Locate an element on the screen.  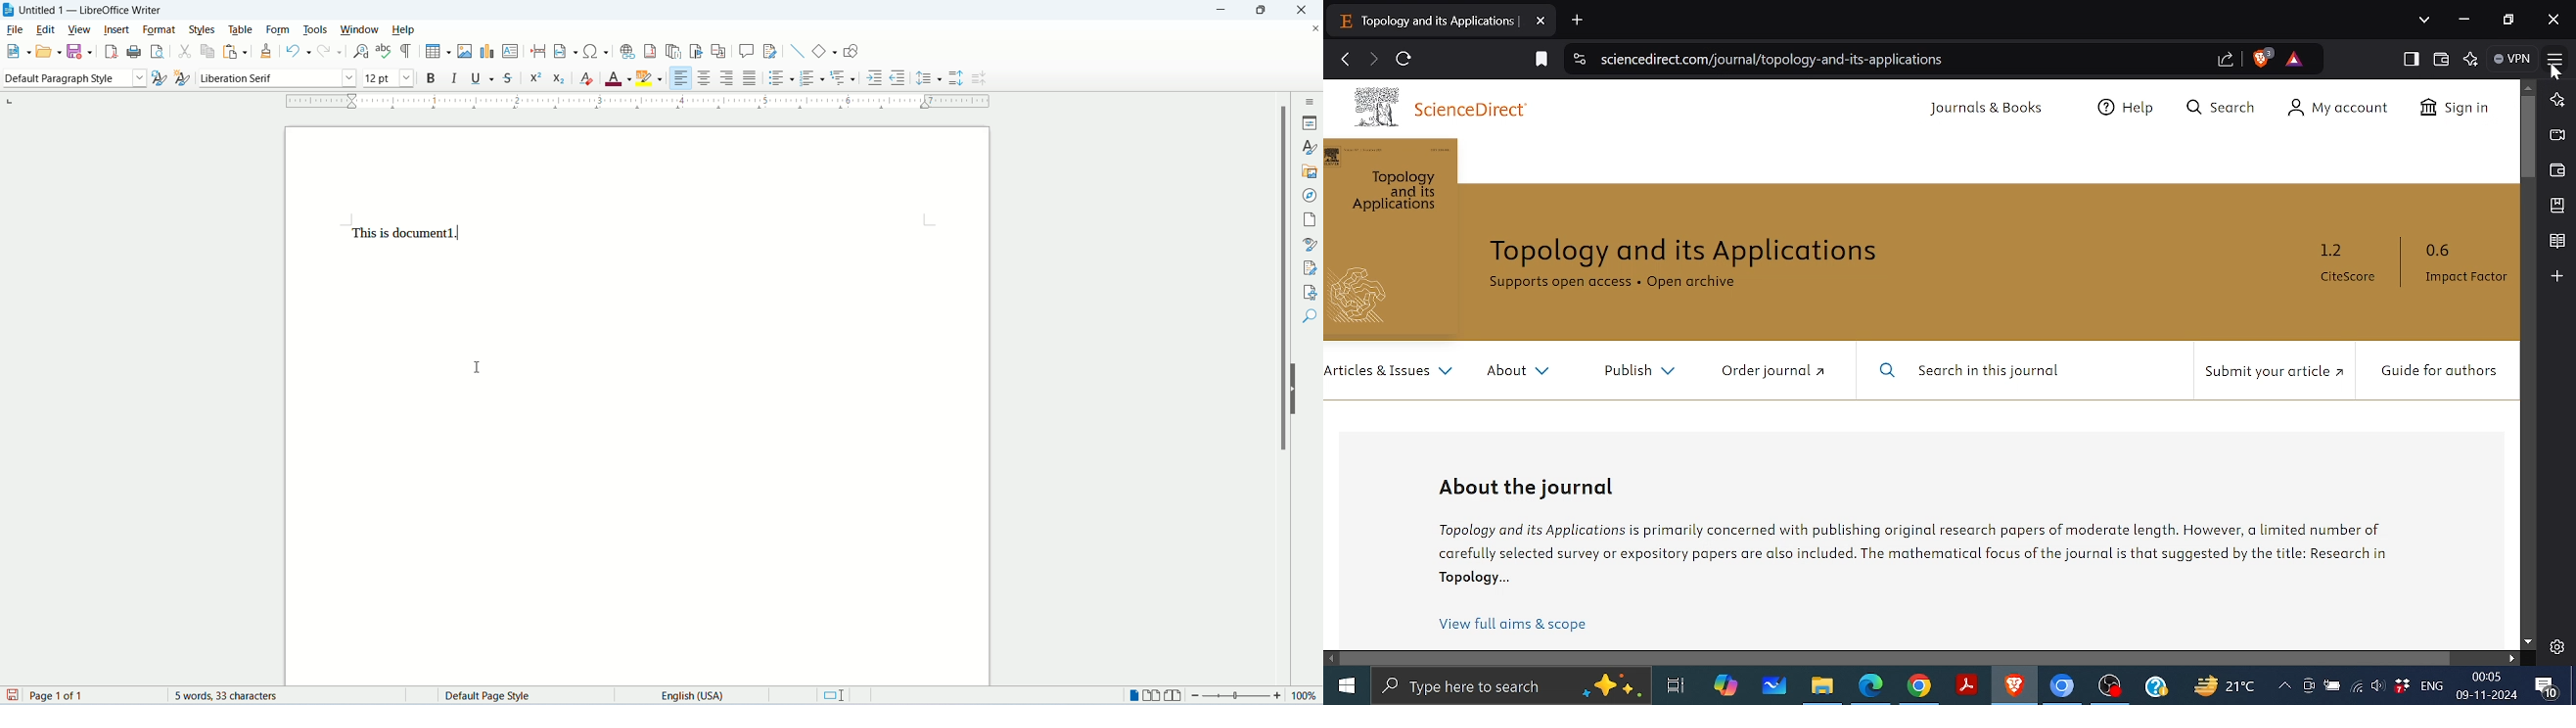
page break is located at coordinates (539, 50).